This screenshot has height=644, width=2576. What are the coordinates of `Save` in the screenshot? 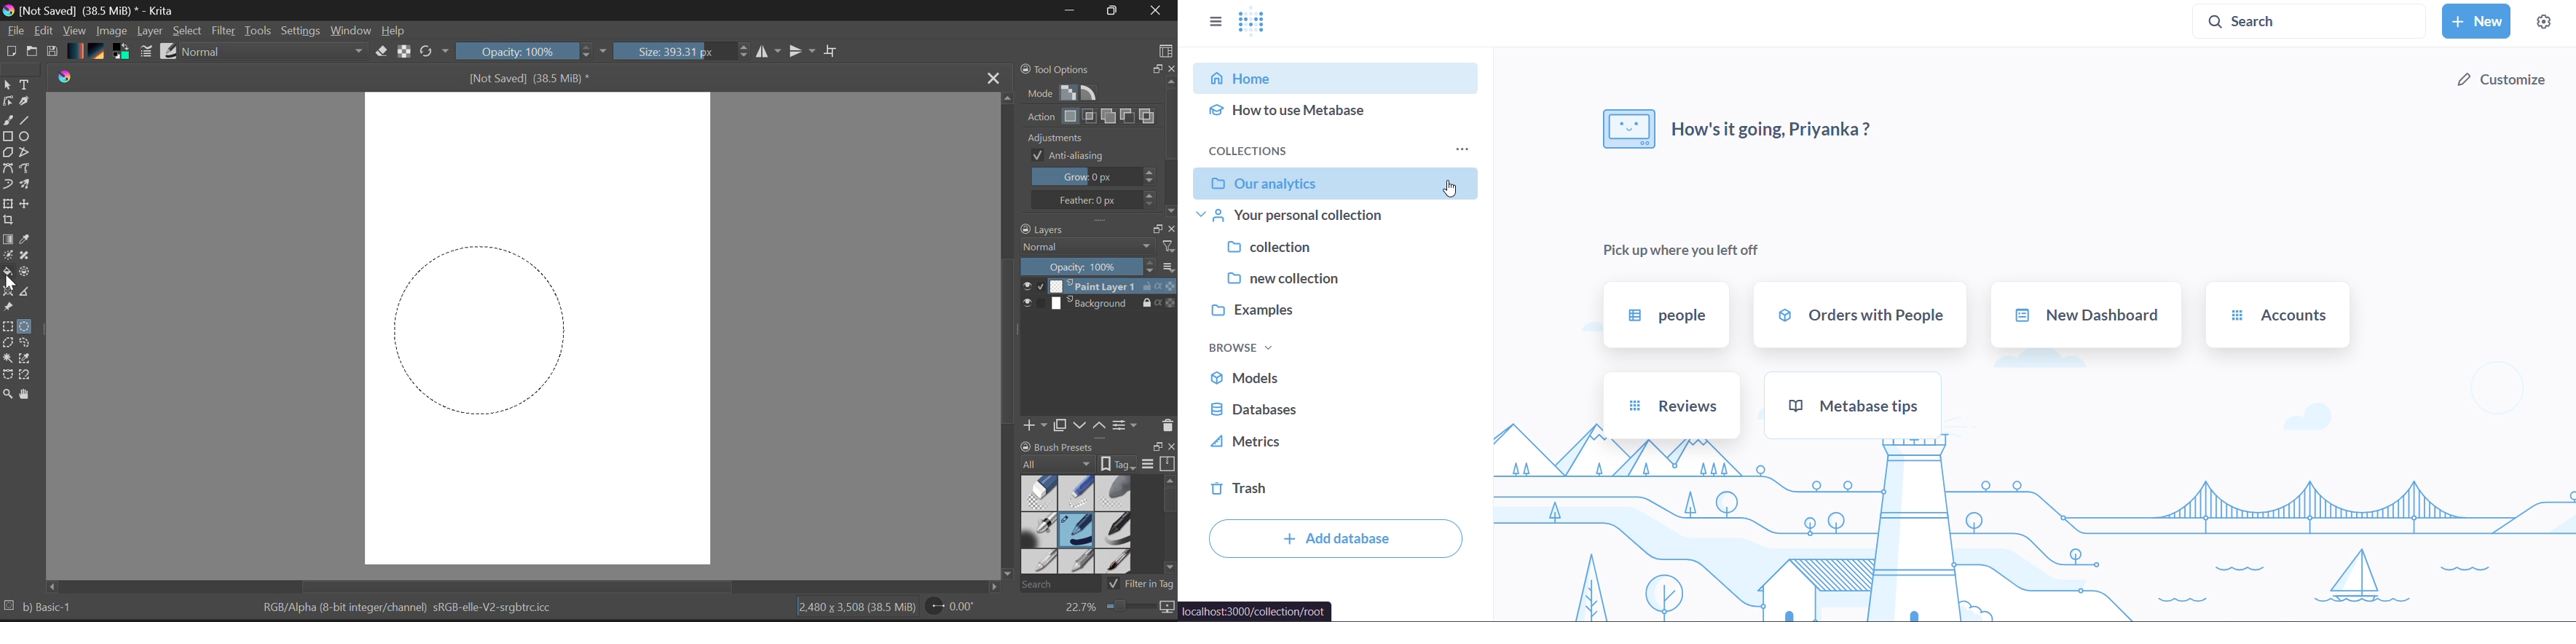 It's located at (54, 52).